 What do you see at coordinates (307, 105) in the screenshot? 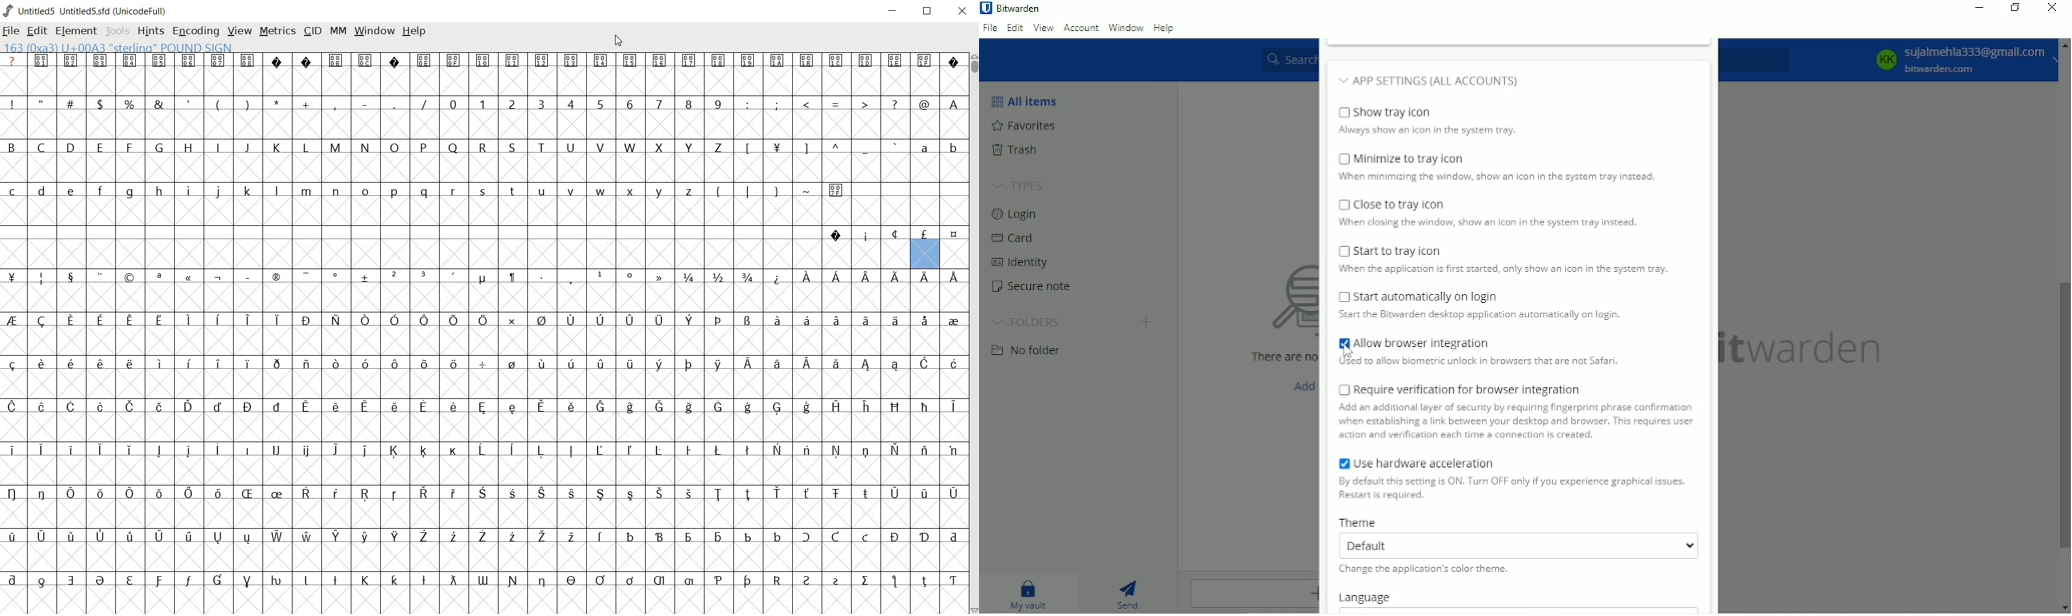
I see `+` at bounding box center [307, 105].